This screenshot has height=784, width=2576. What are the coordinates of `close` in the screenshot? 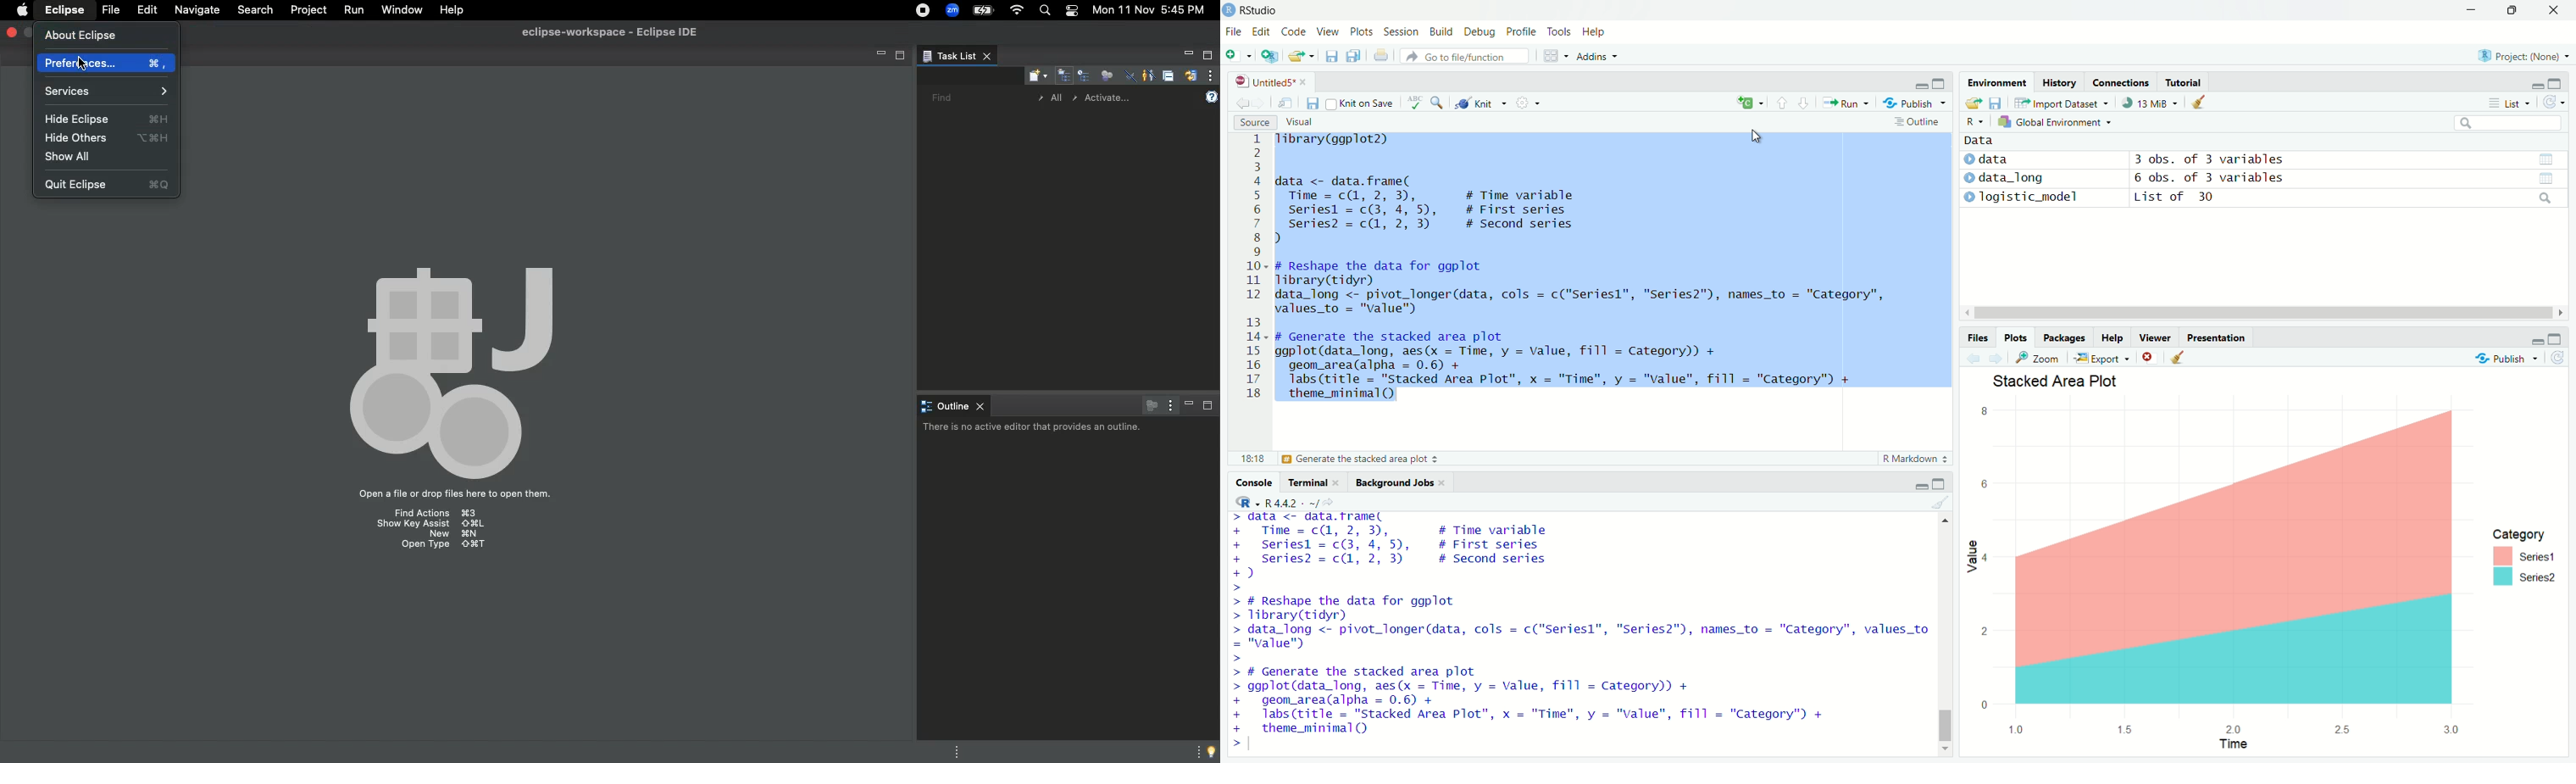 It's located at (2556, 9).